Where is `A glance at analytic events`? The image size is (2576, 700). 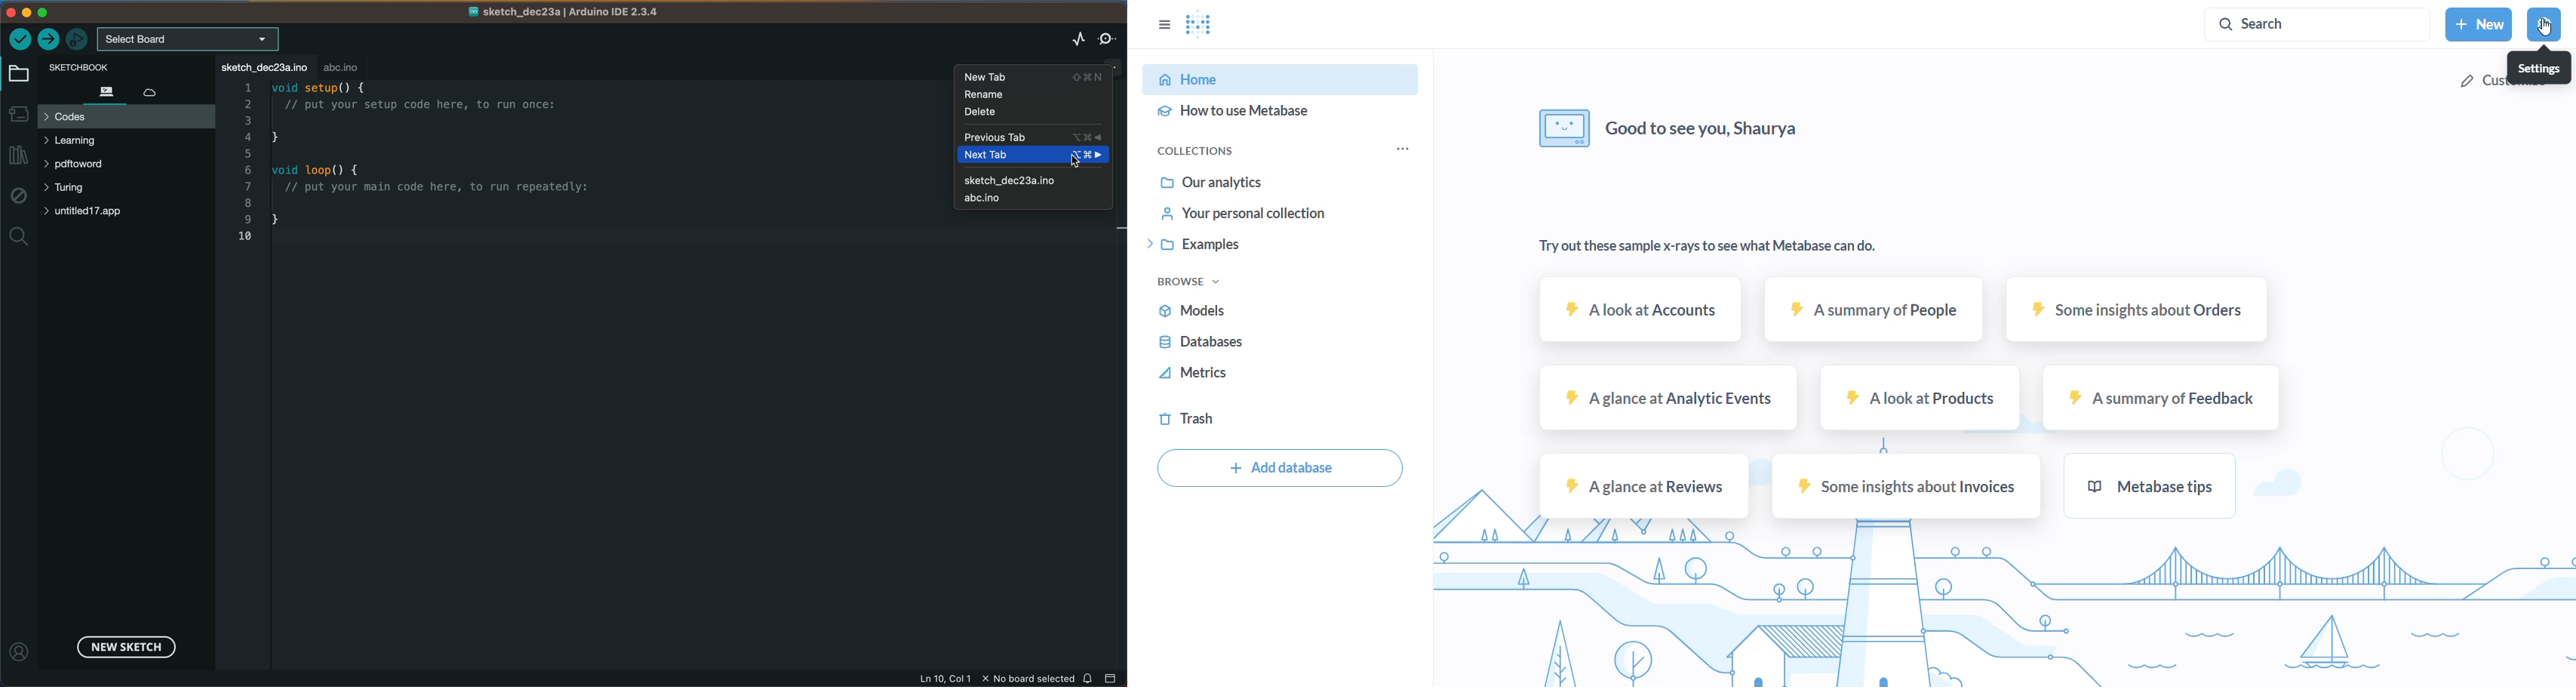 A glance at analytic events is located at coordinates (1662, 397).